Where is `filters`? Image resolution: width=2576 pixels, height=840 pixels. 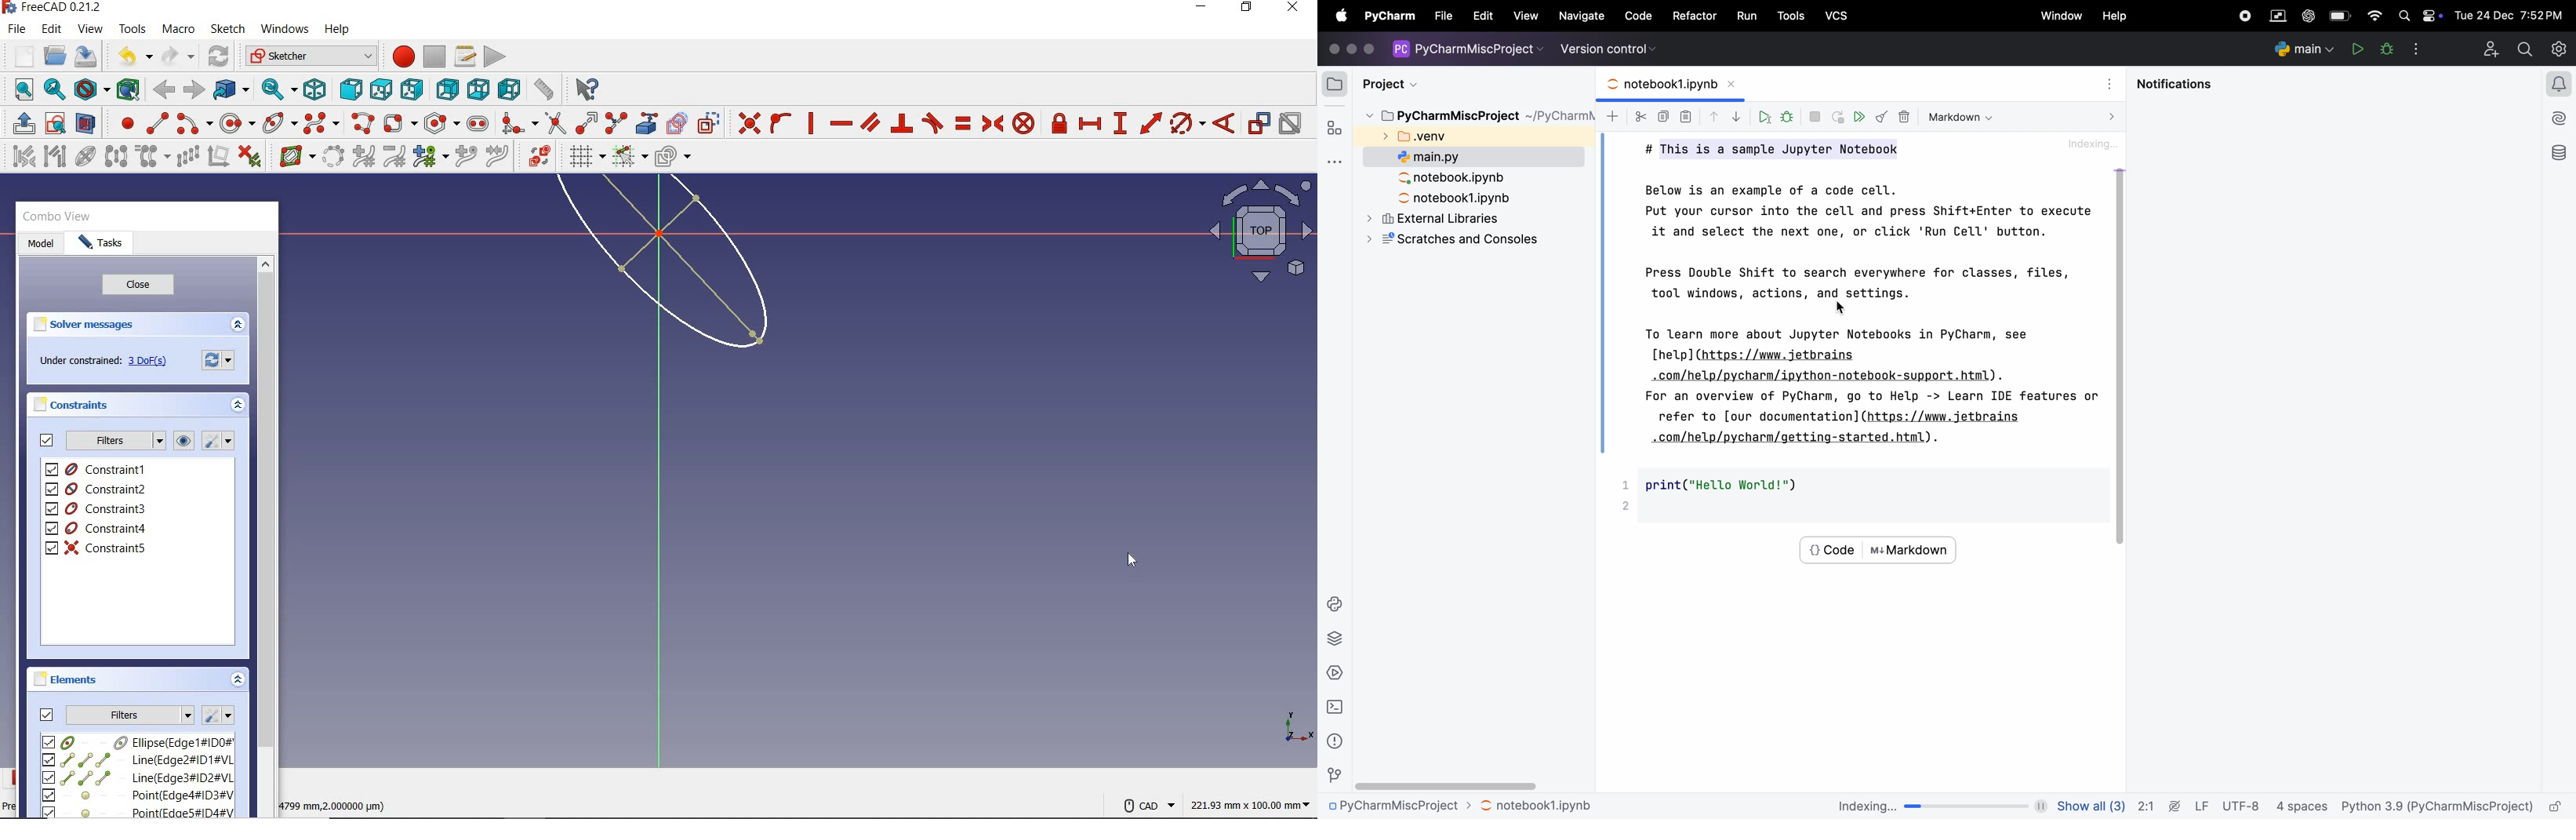
filters is located at coordinates (114, 441).